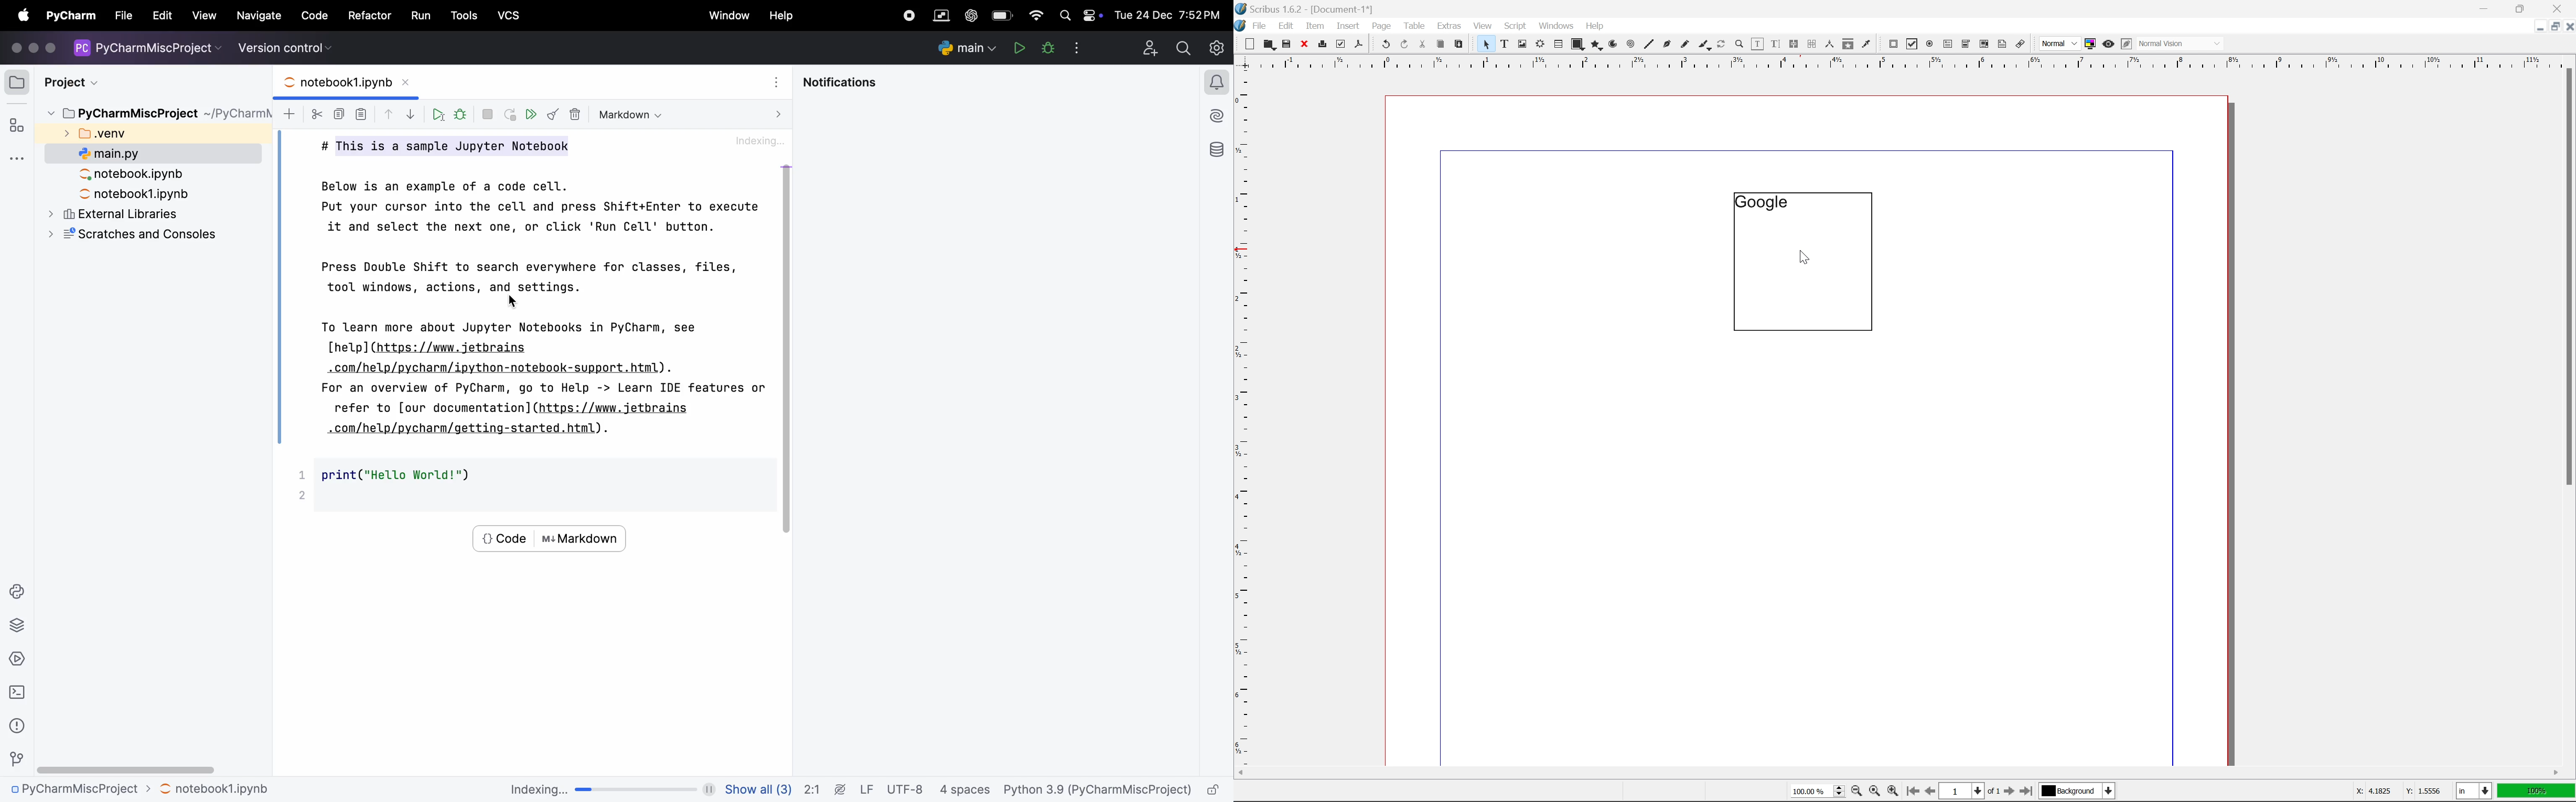 Image resolution: width=2576 pixels, height=812 pixels. Describe the element at coordinates (1761, 202) in the screenshot. I see `google` at that location.